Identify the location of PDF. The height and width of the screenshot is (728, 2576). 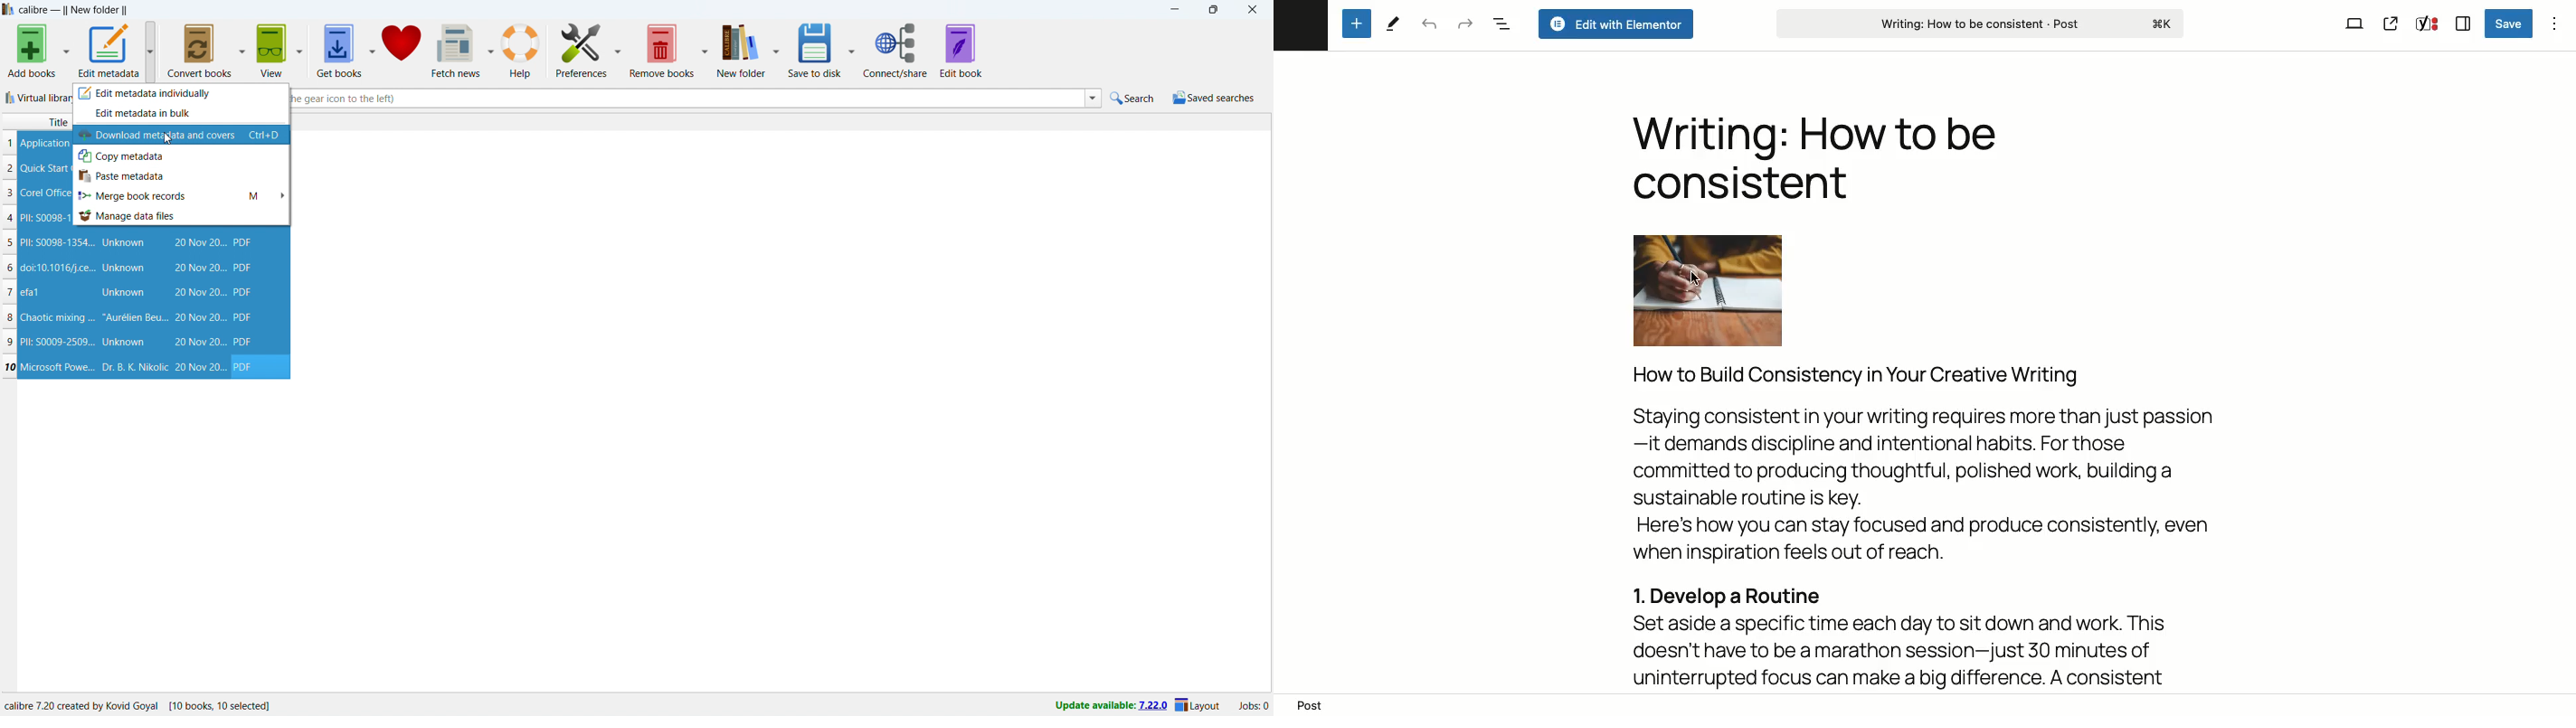
(243, 292).